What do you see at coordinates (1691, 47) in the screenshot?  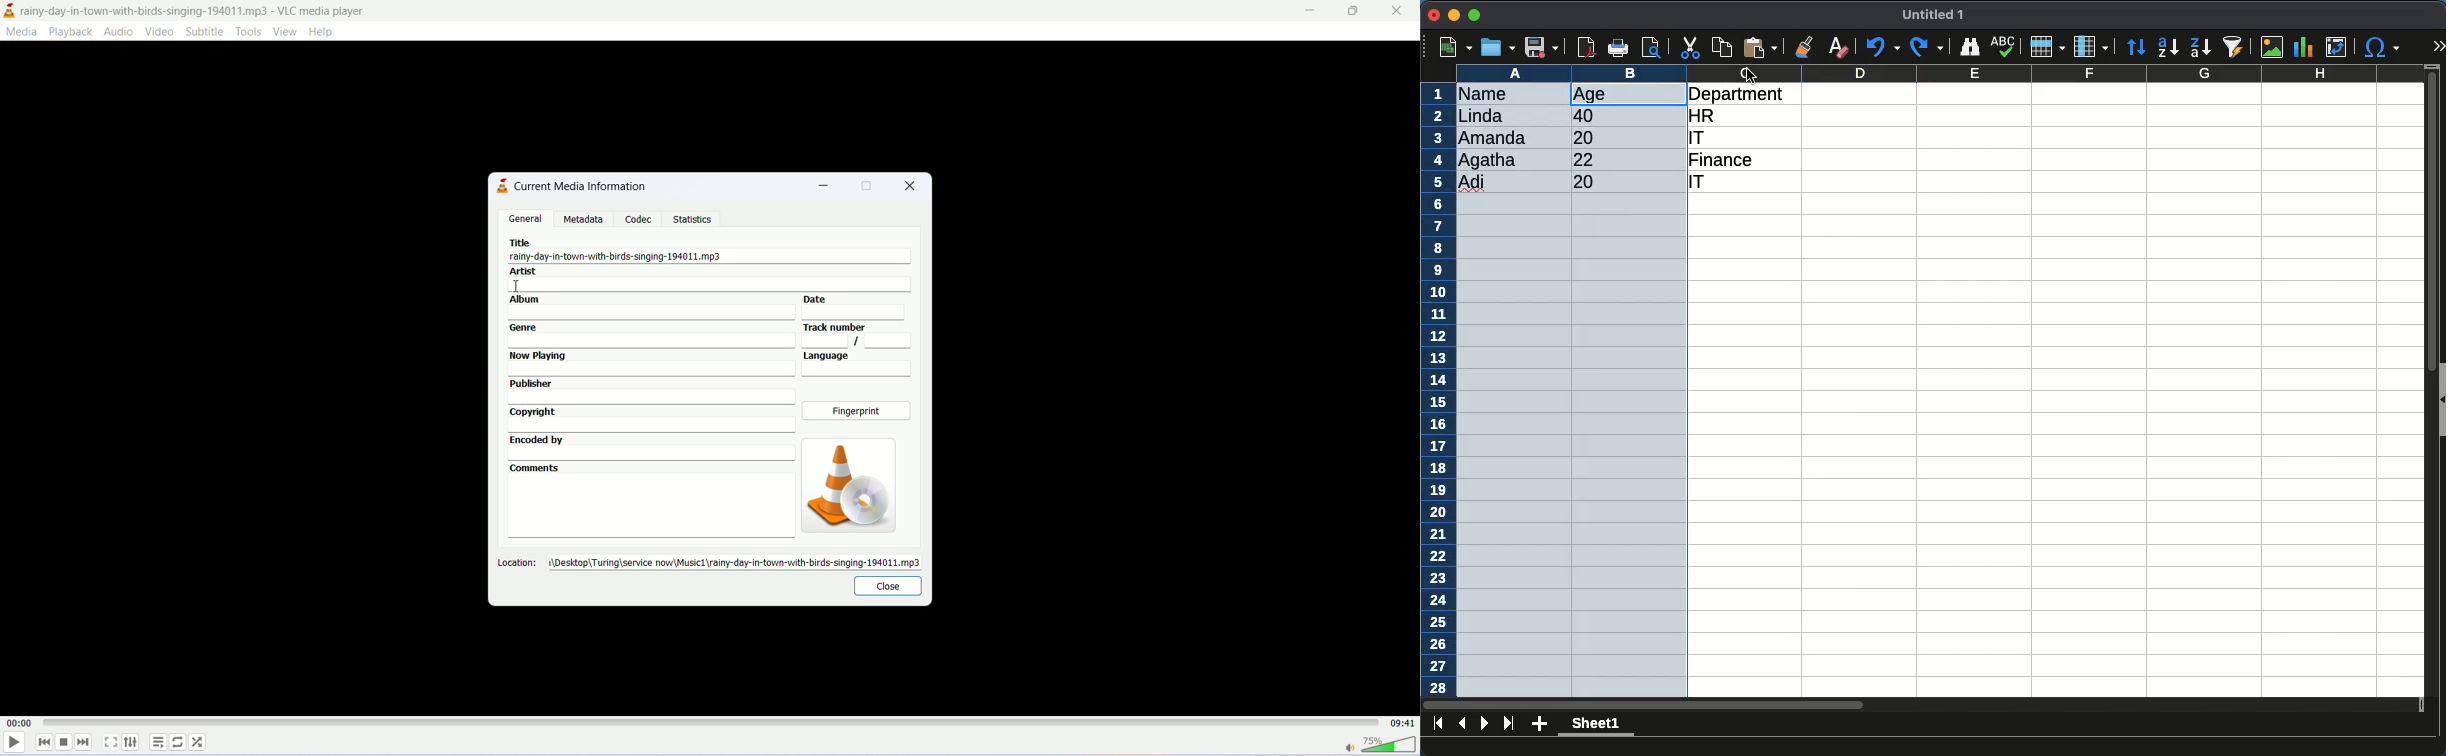 I see `cut` at bounding box center [1691, 47].